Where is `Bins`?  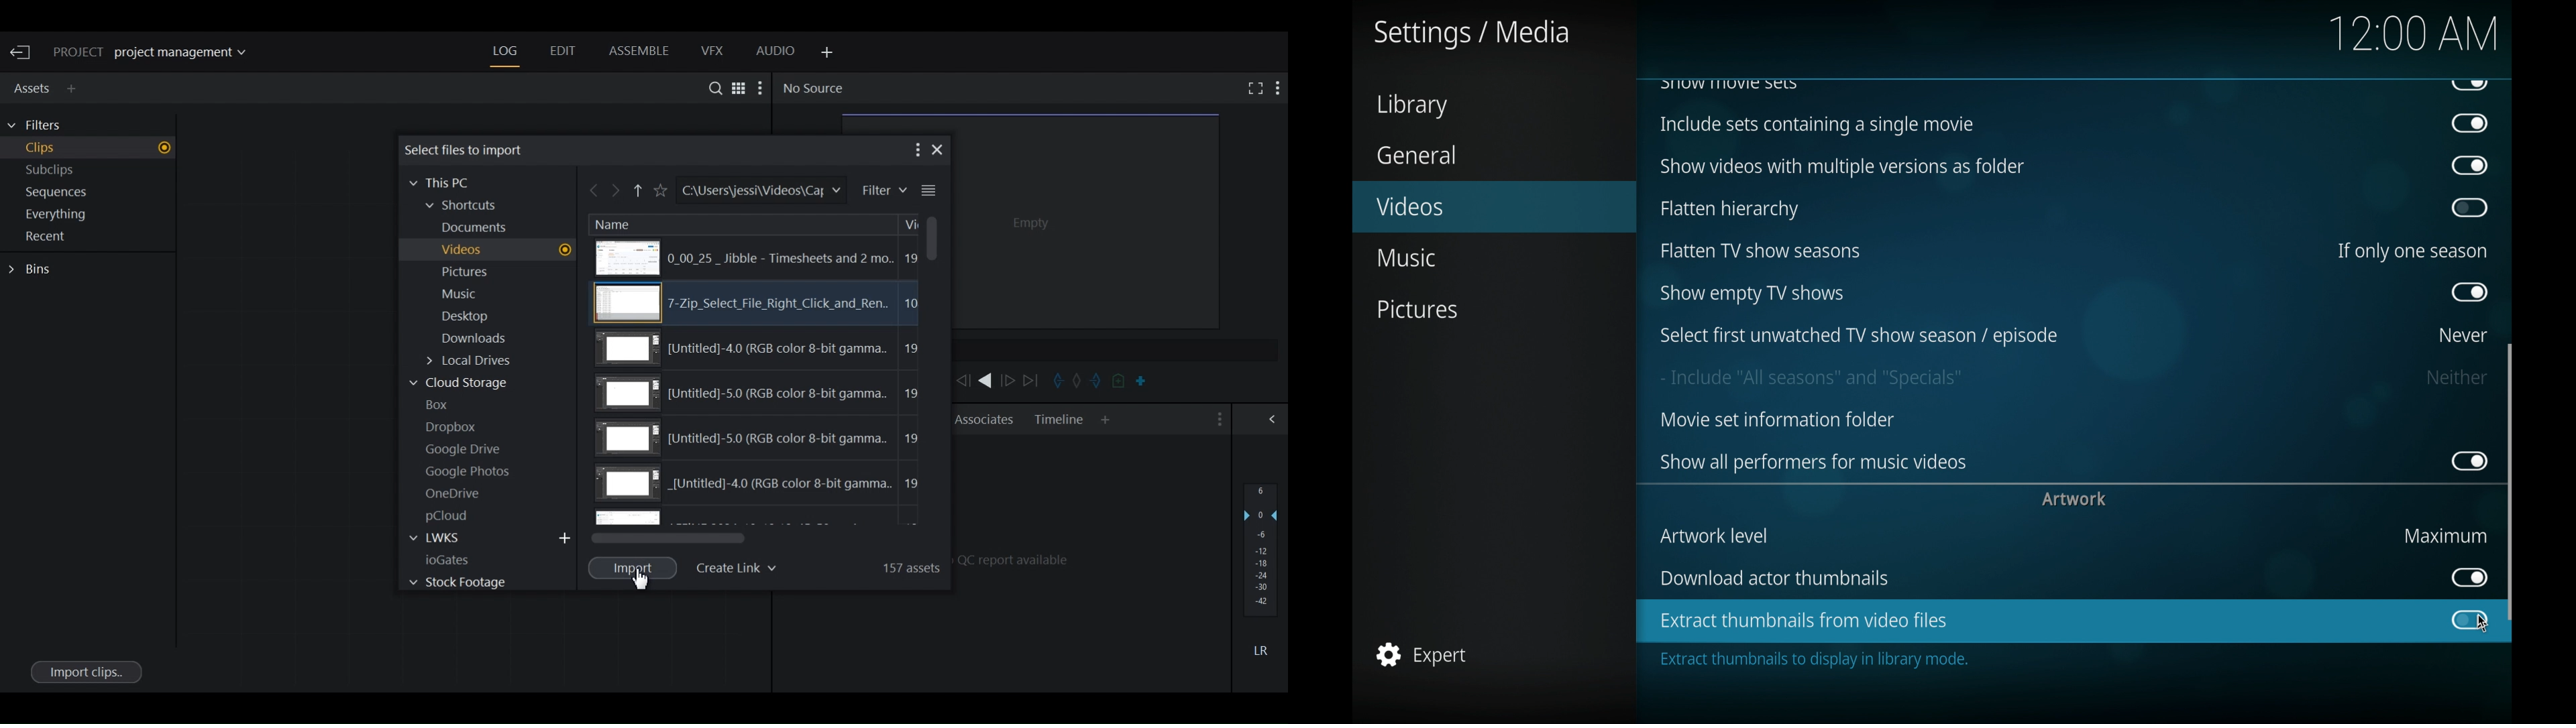 Bins is located at coordinates (34, 269).